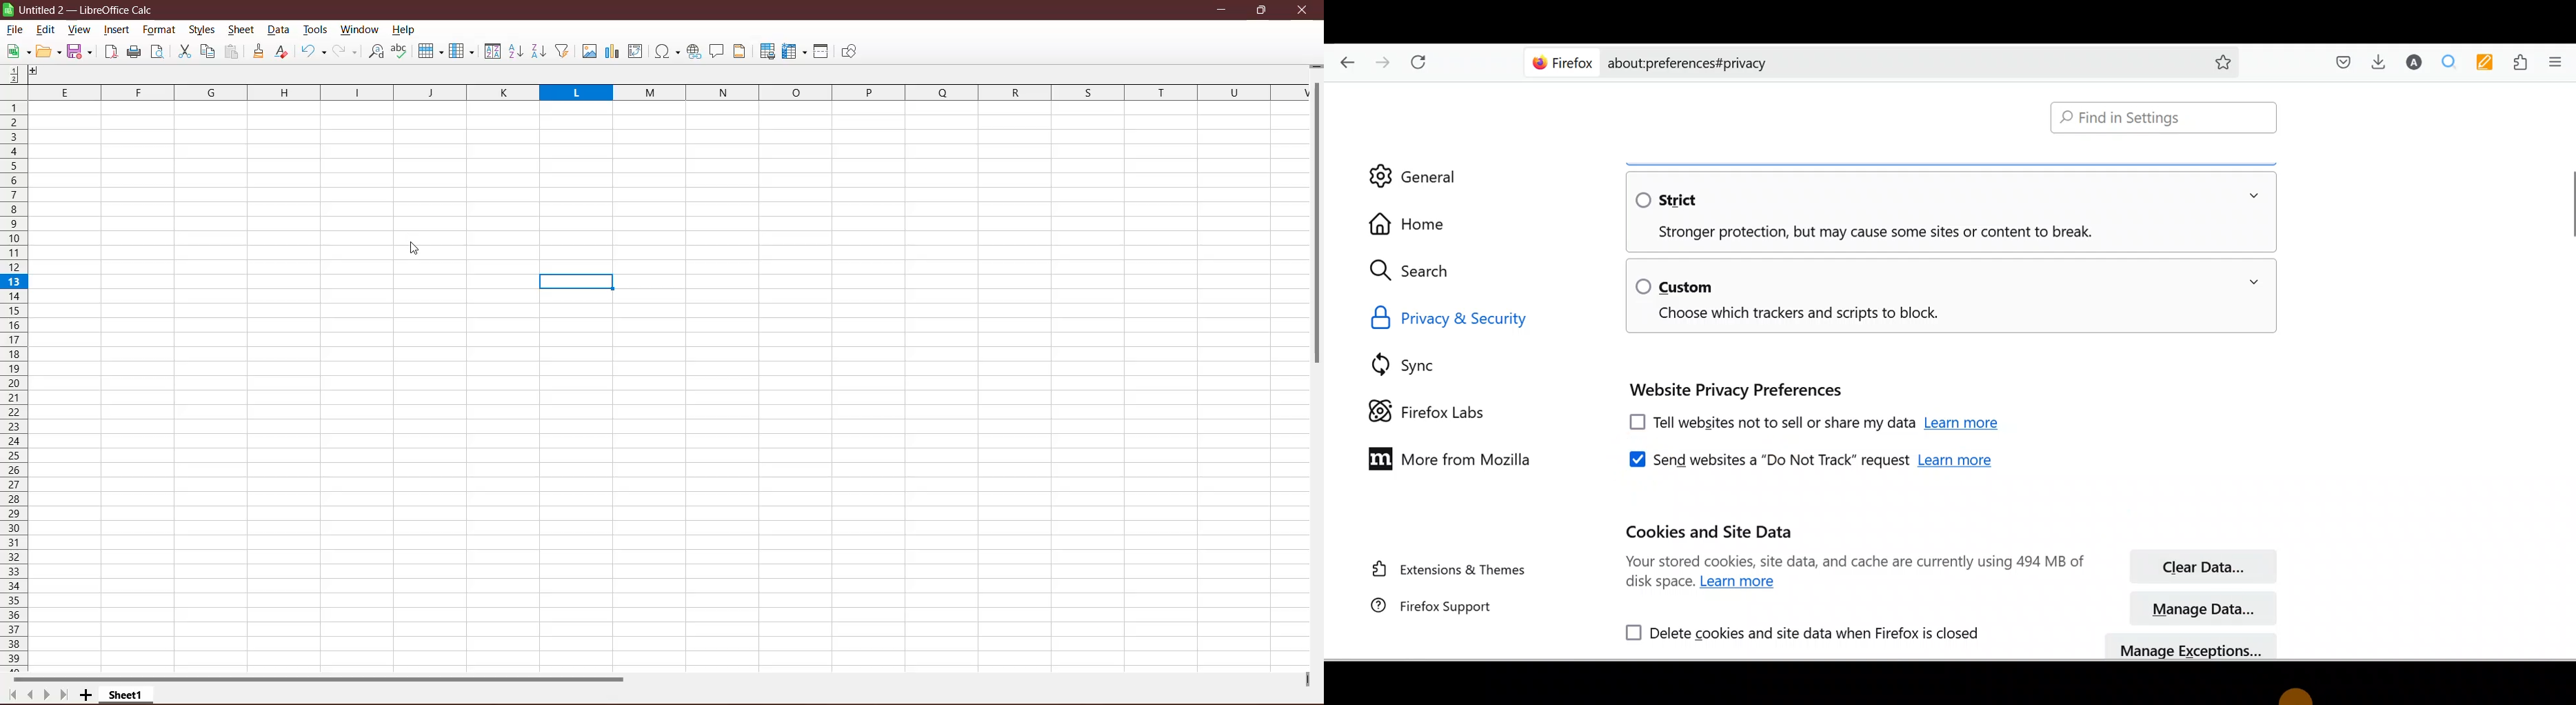 Image resolution: width=2576 pixels, height=728 pixels. Describe the element at coordinates (849, 52) in the screenshot. I see `Show Draw Functions` at that location.